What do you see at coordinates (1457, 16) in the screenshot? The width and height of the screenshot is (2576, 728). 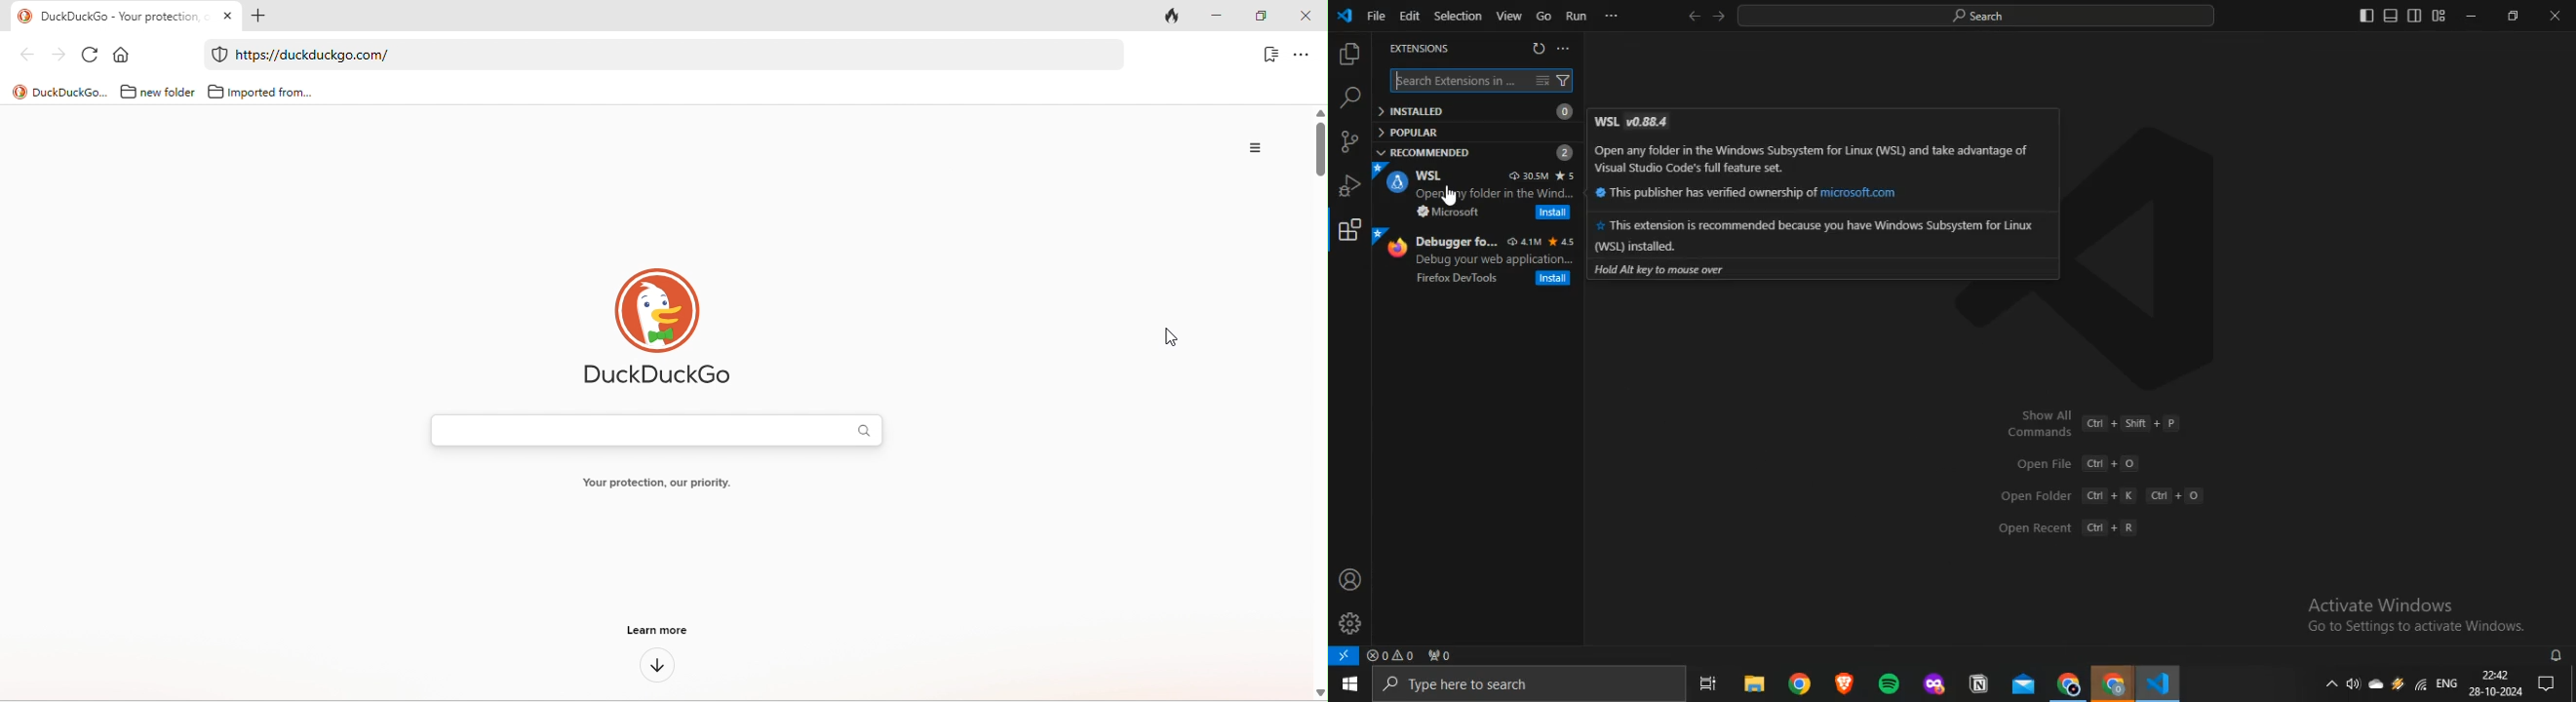 I see `Selection` at bounding box center [1457, 16].